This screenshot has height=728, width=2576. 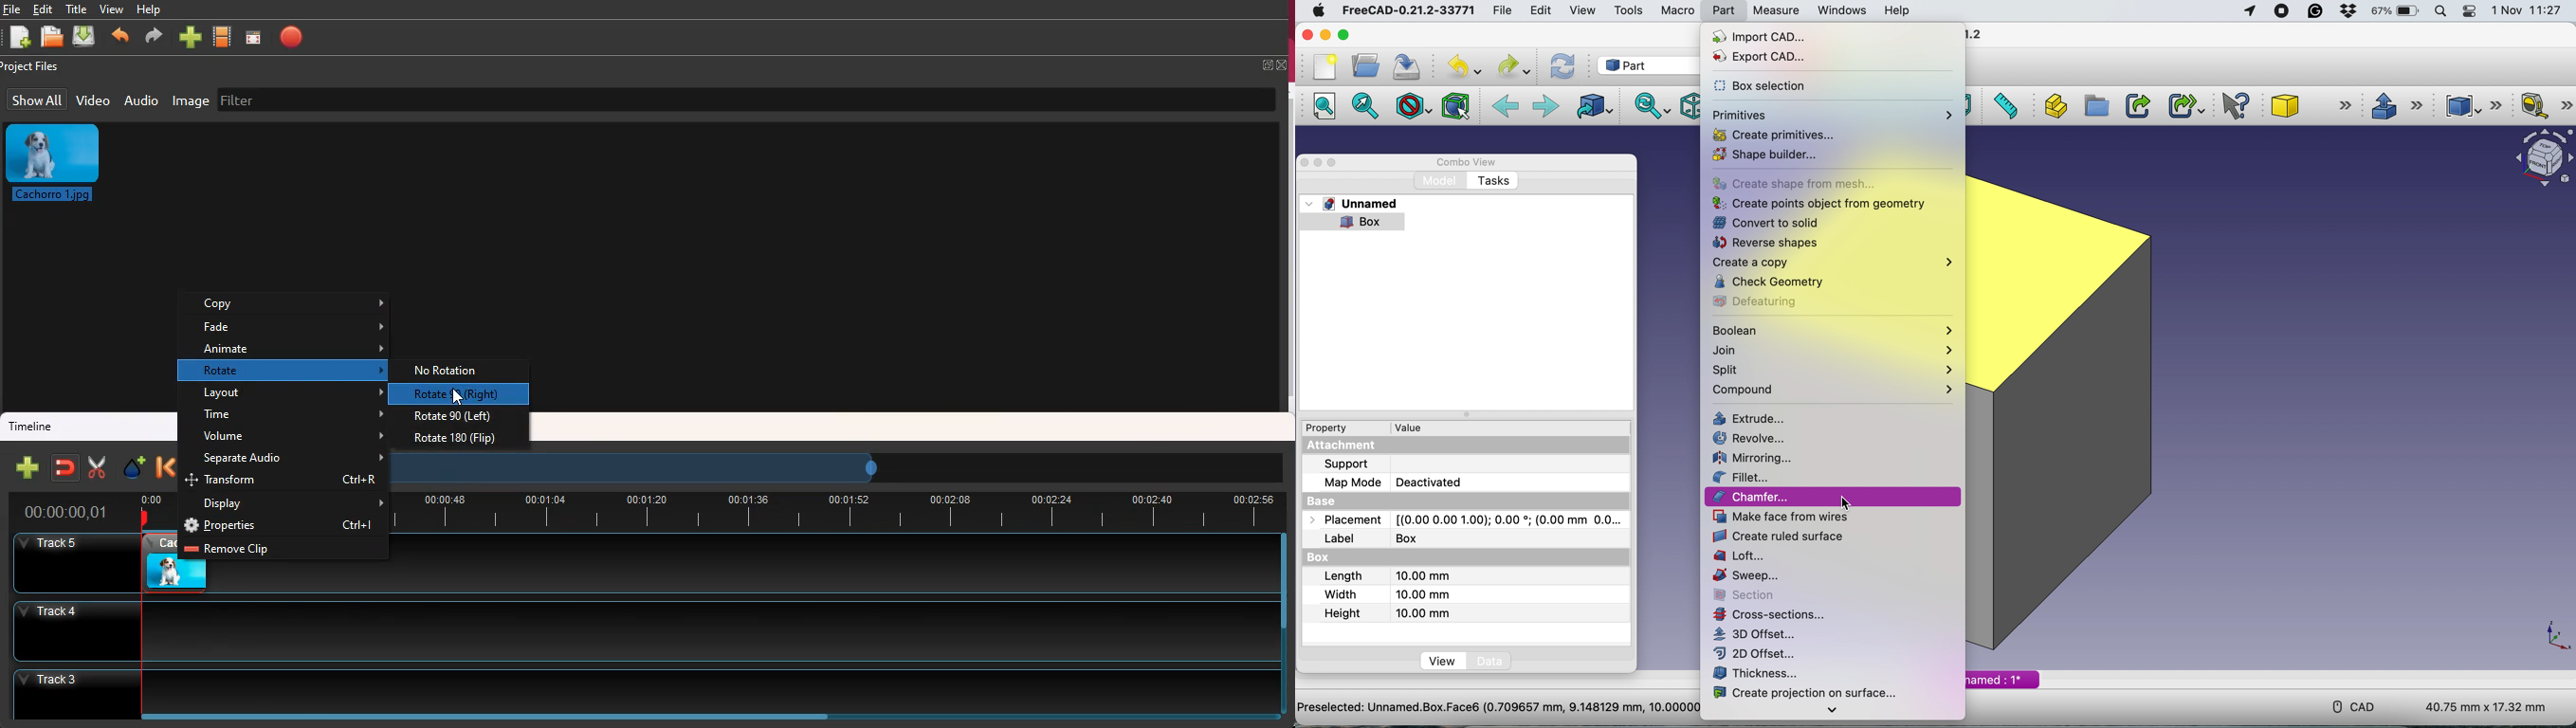 What do you see at coordinates (1506, 105) in the screenshot?
I see `backward` at bounding box center [1506, 105].